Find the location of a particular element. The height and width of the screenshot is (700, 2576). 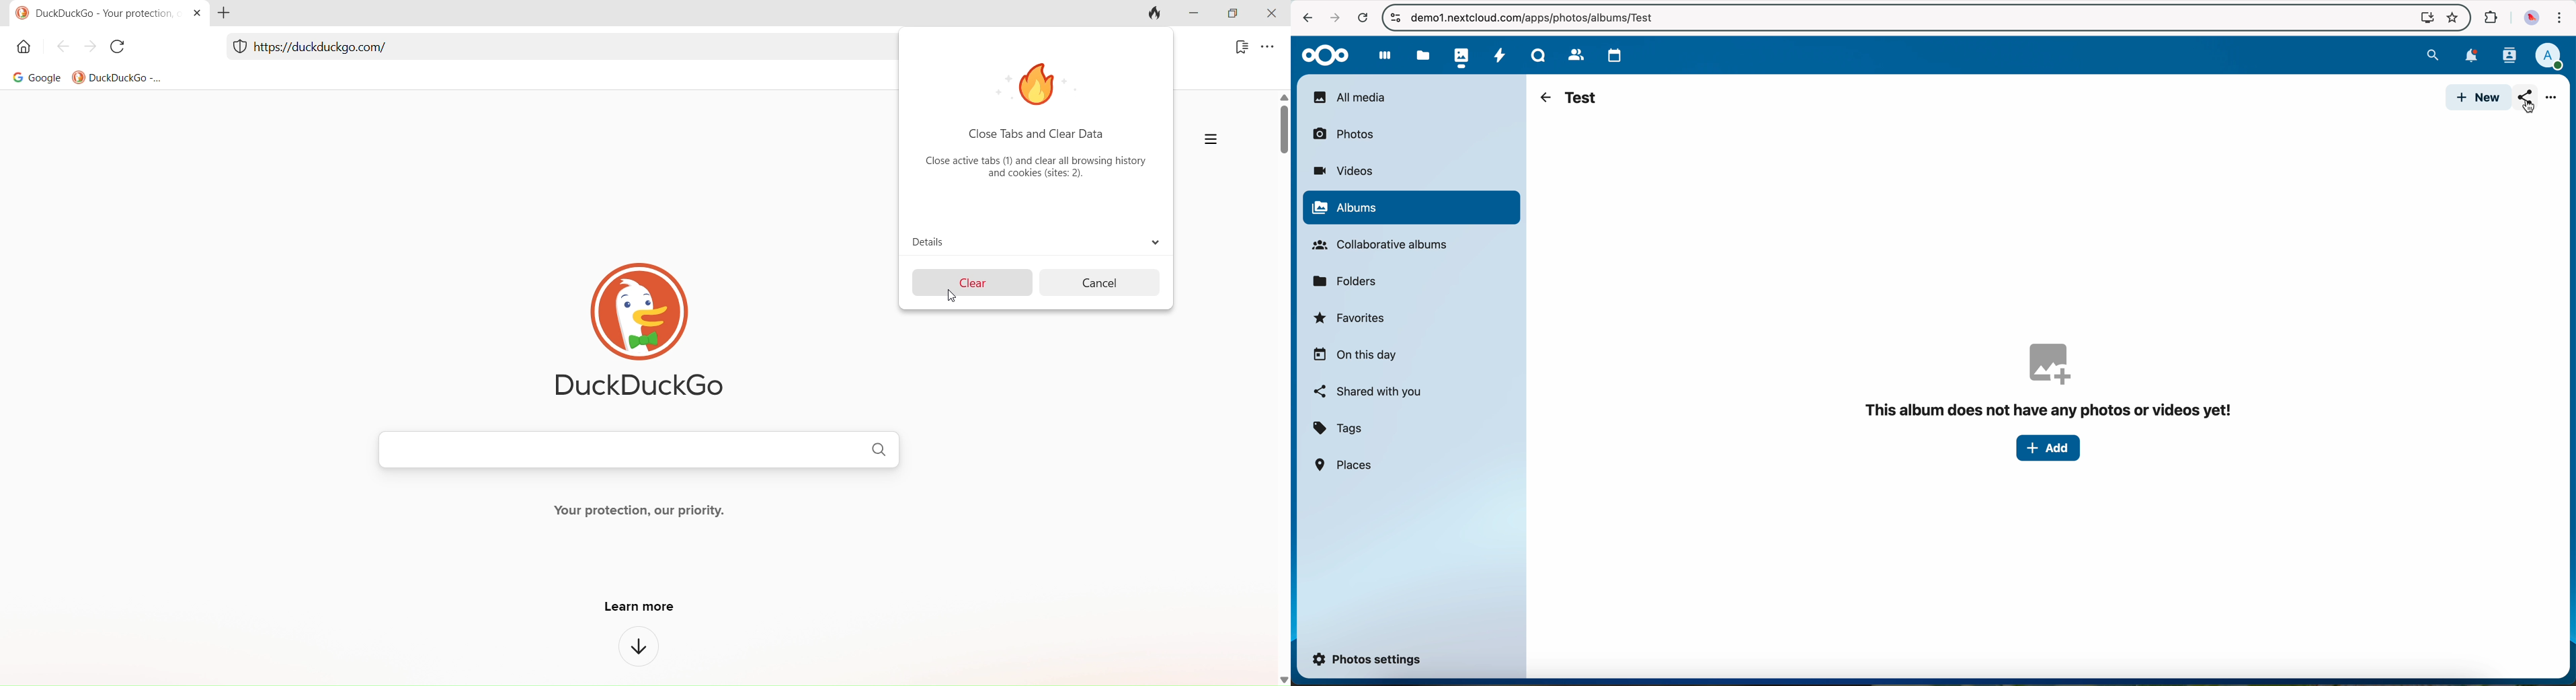

url is located at coordinates (1528, 18).